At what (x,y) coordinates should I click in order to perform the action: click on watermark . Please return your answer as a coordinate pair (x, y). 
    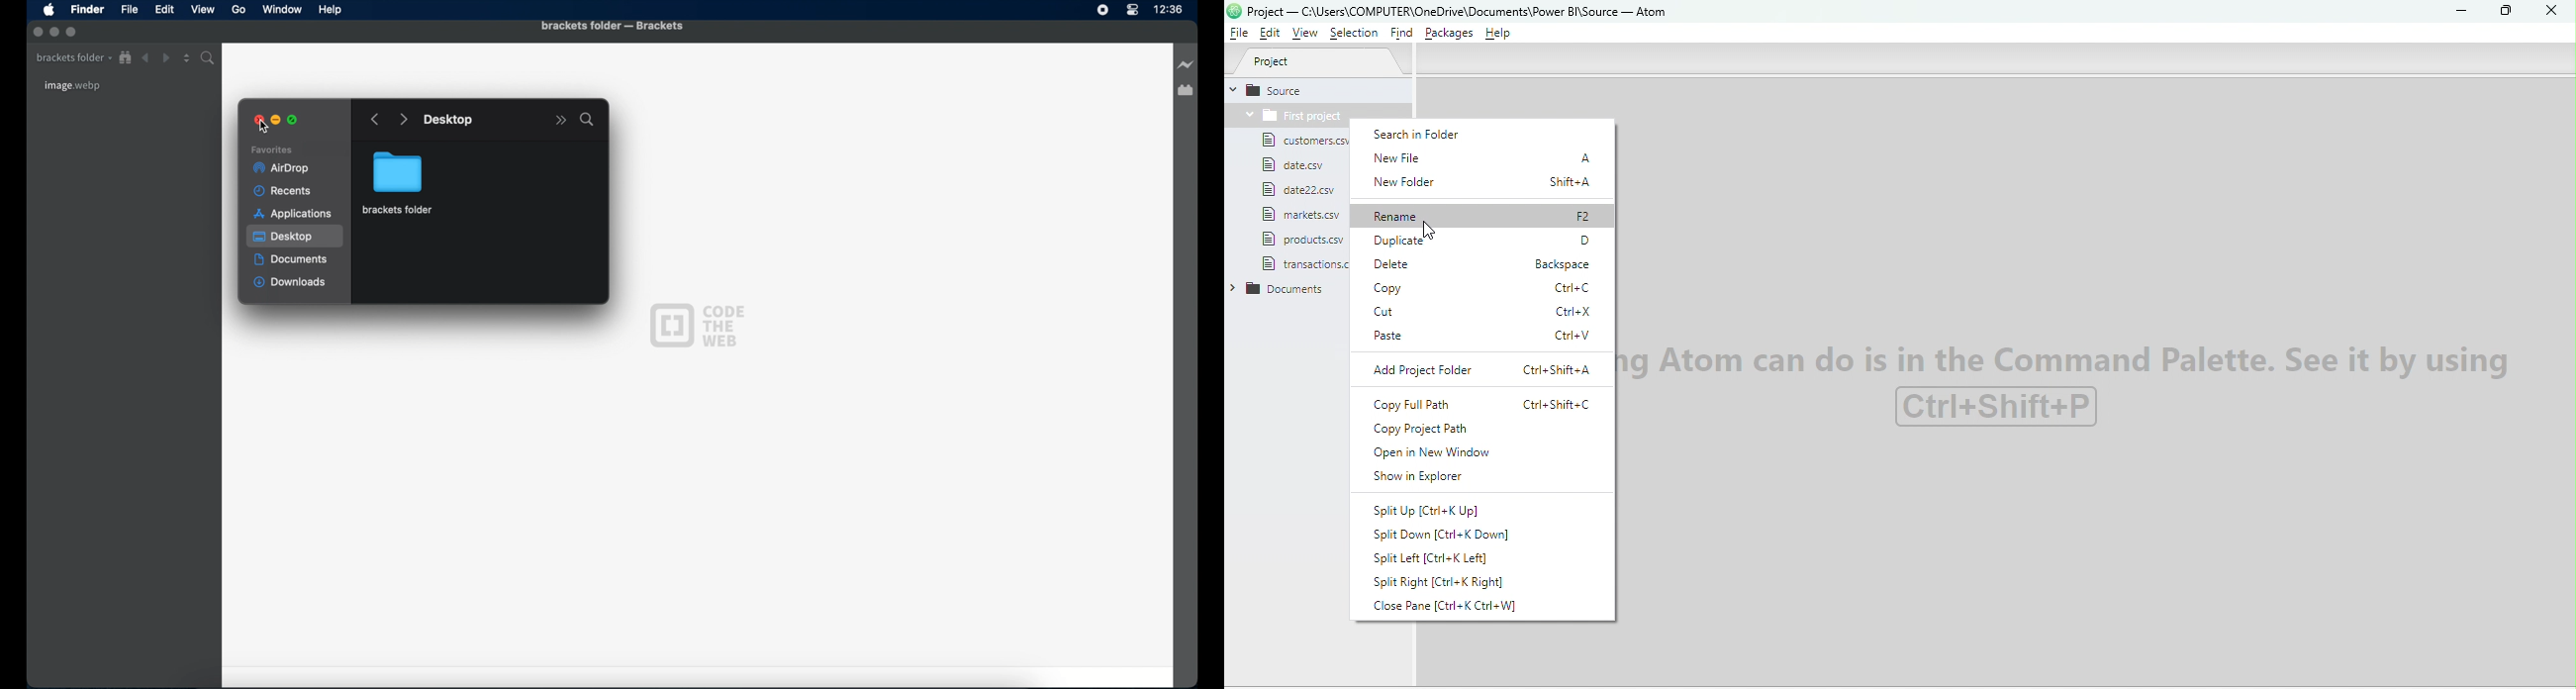
    Looking at the image, I should click on (2066, 384).